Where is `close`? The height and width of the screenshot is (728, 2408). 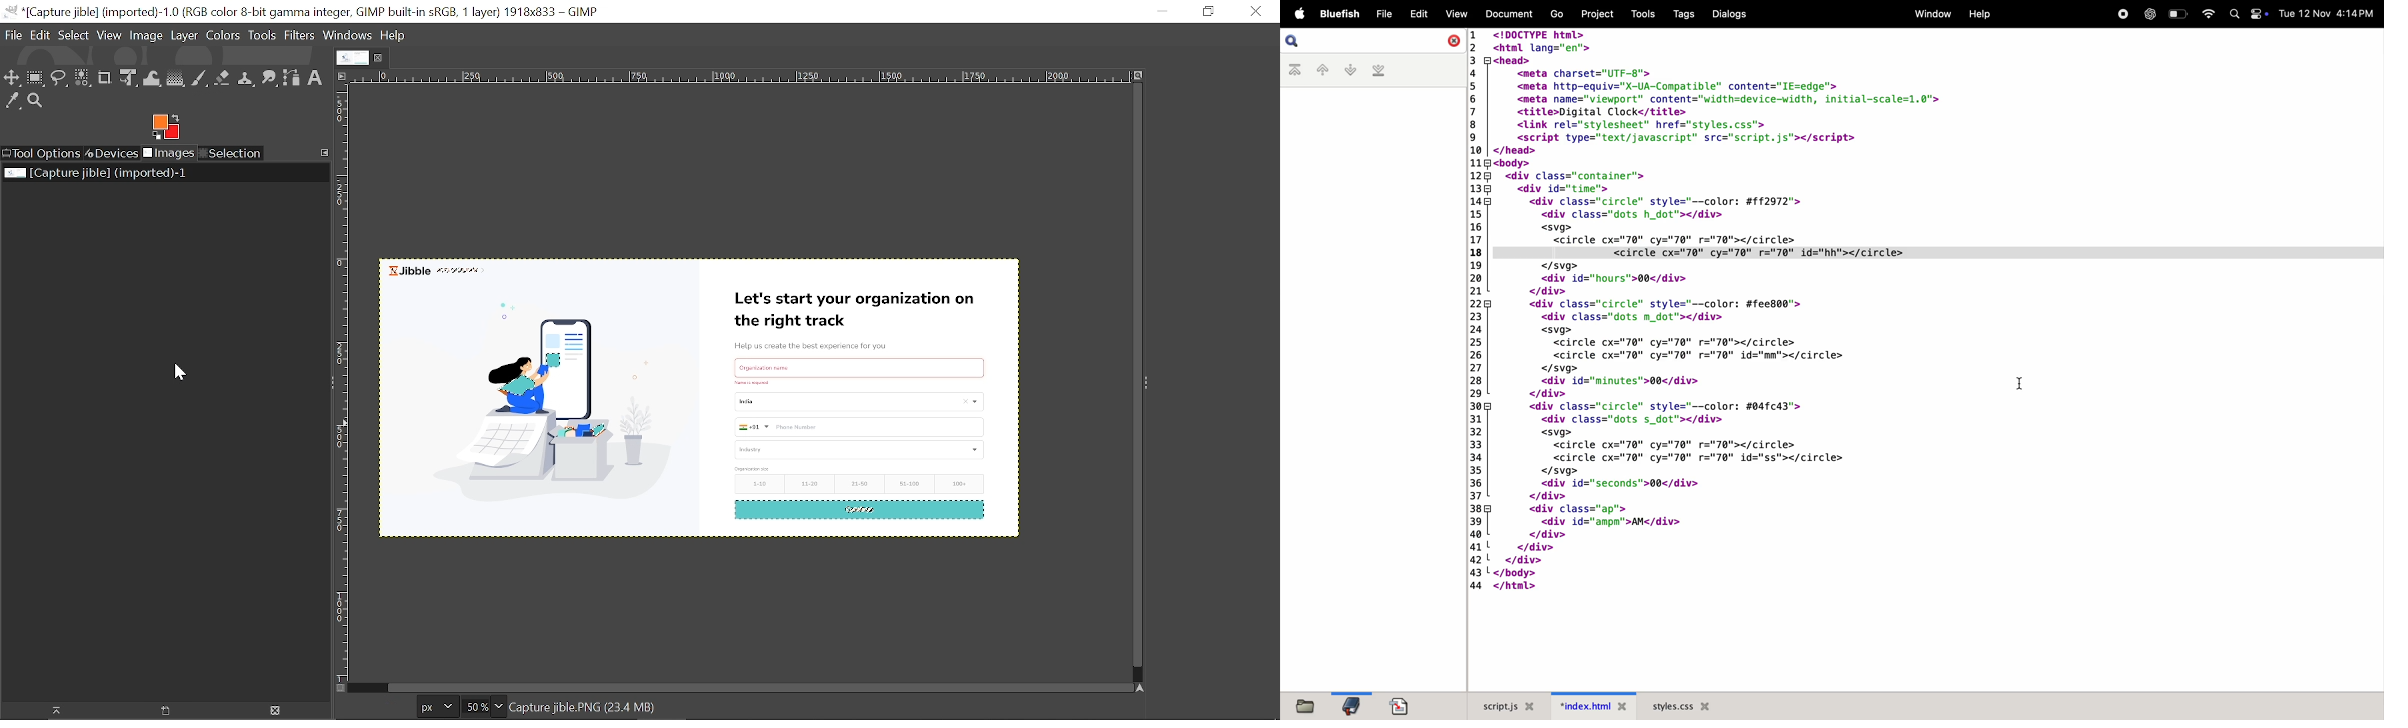 close is located at coordinates (1450, 40).